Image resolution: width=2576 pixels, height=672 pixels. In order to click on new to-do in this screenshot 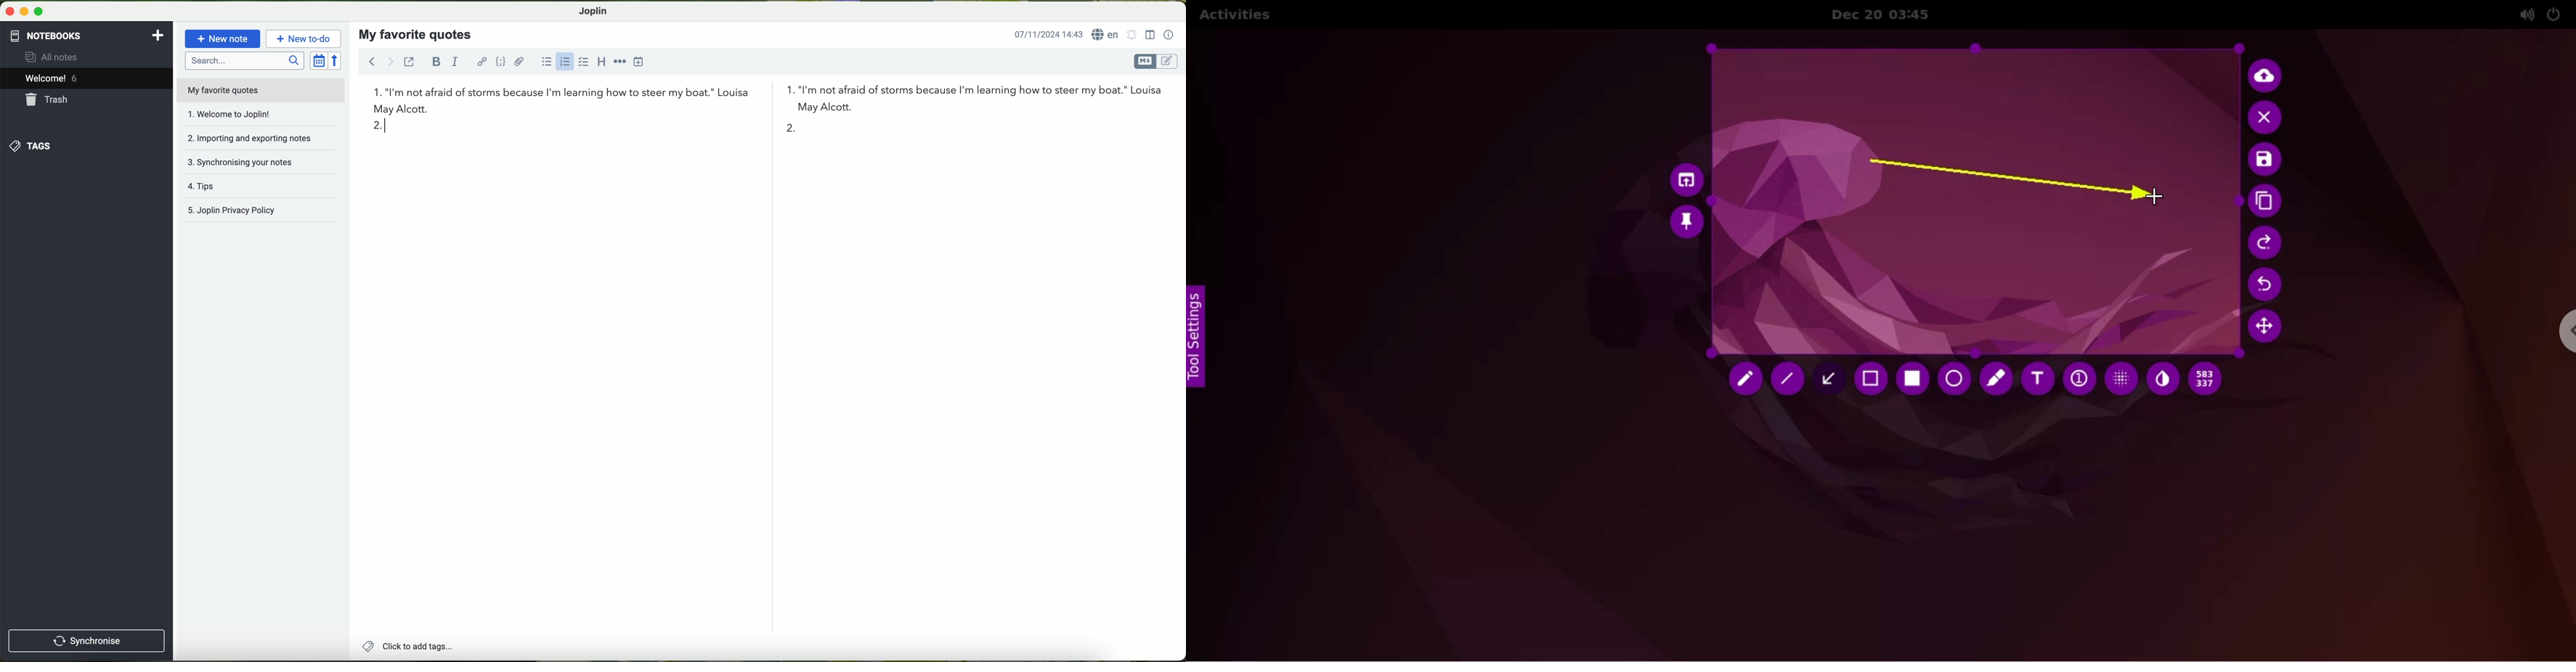, I will do `click(305, 39)`.